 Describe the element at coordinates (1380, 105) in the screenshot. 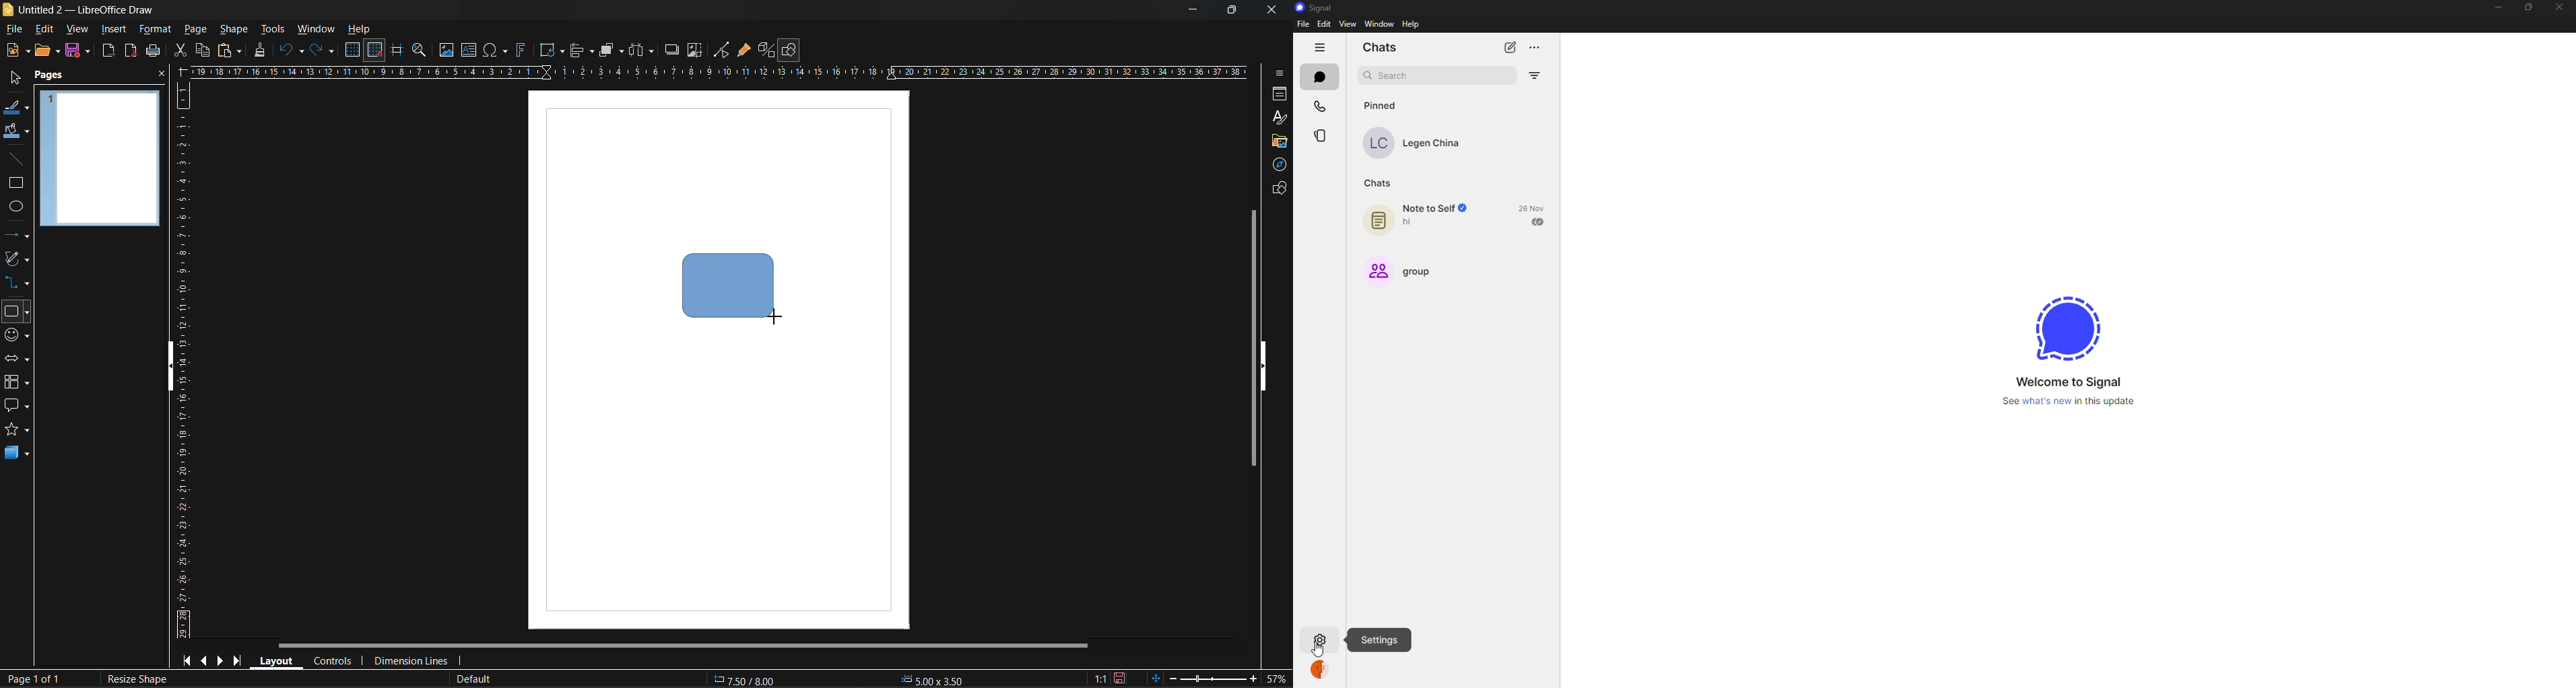

I see `pinned` at that location.